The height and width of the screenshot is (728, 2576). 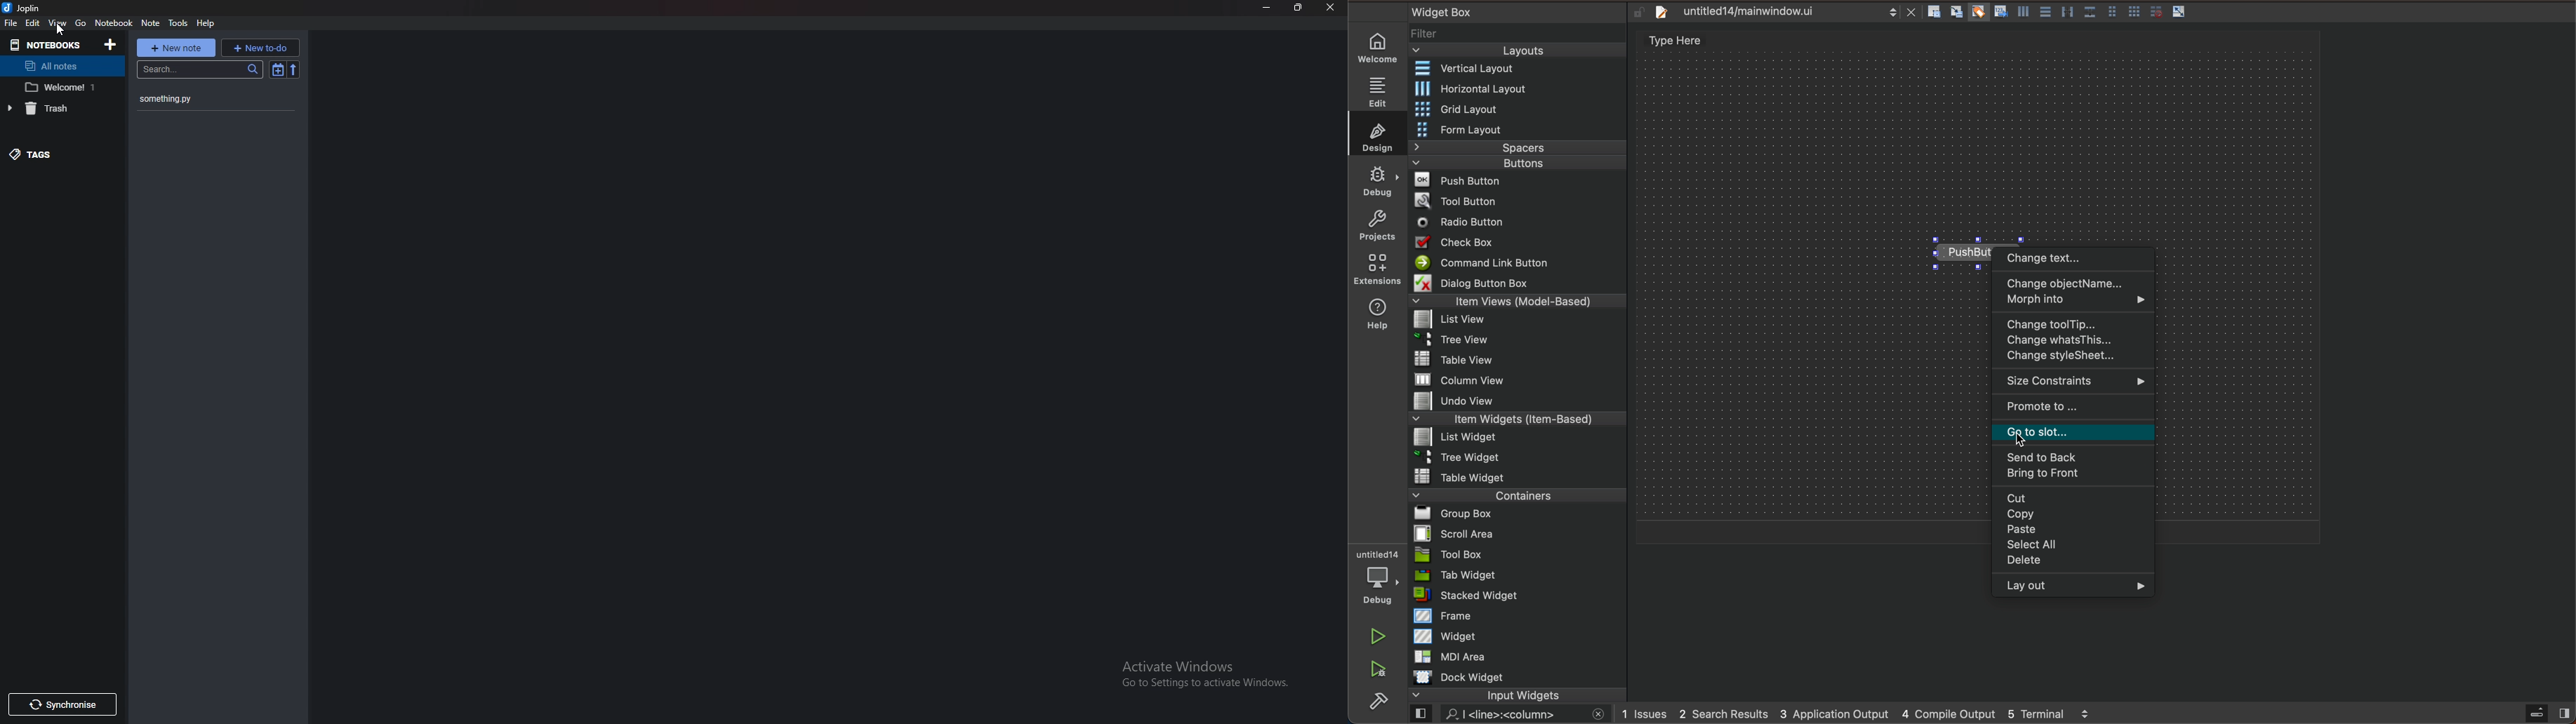 What do you see at coordinates (2090, 11) in the screenshot?
I see `` at bounding box center [2090, 11].